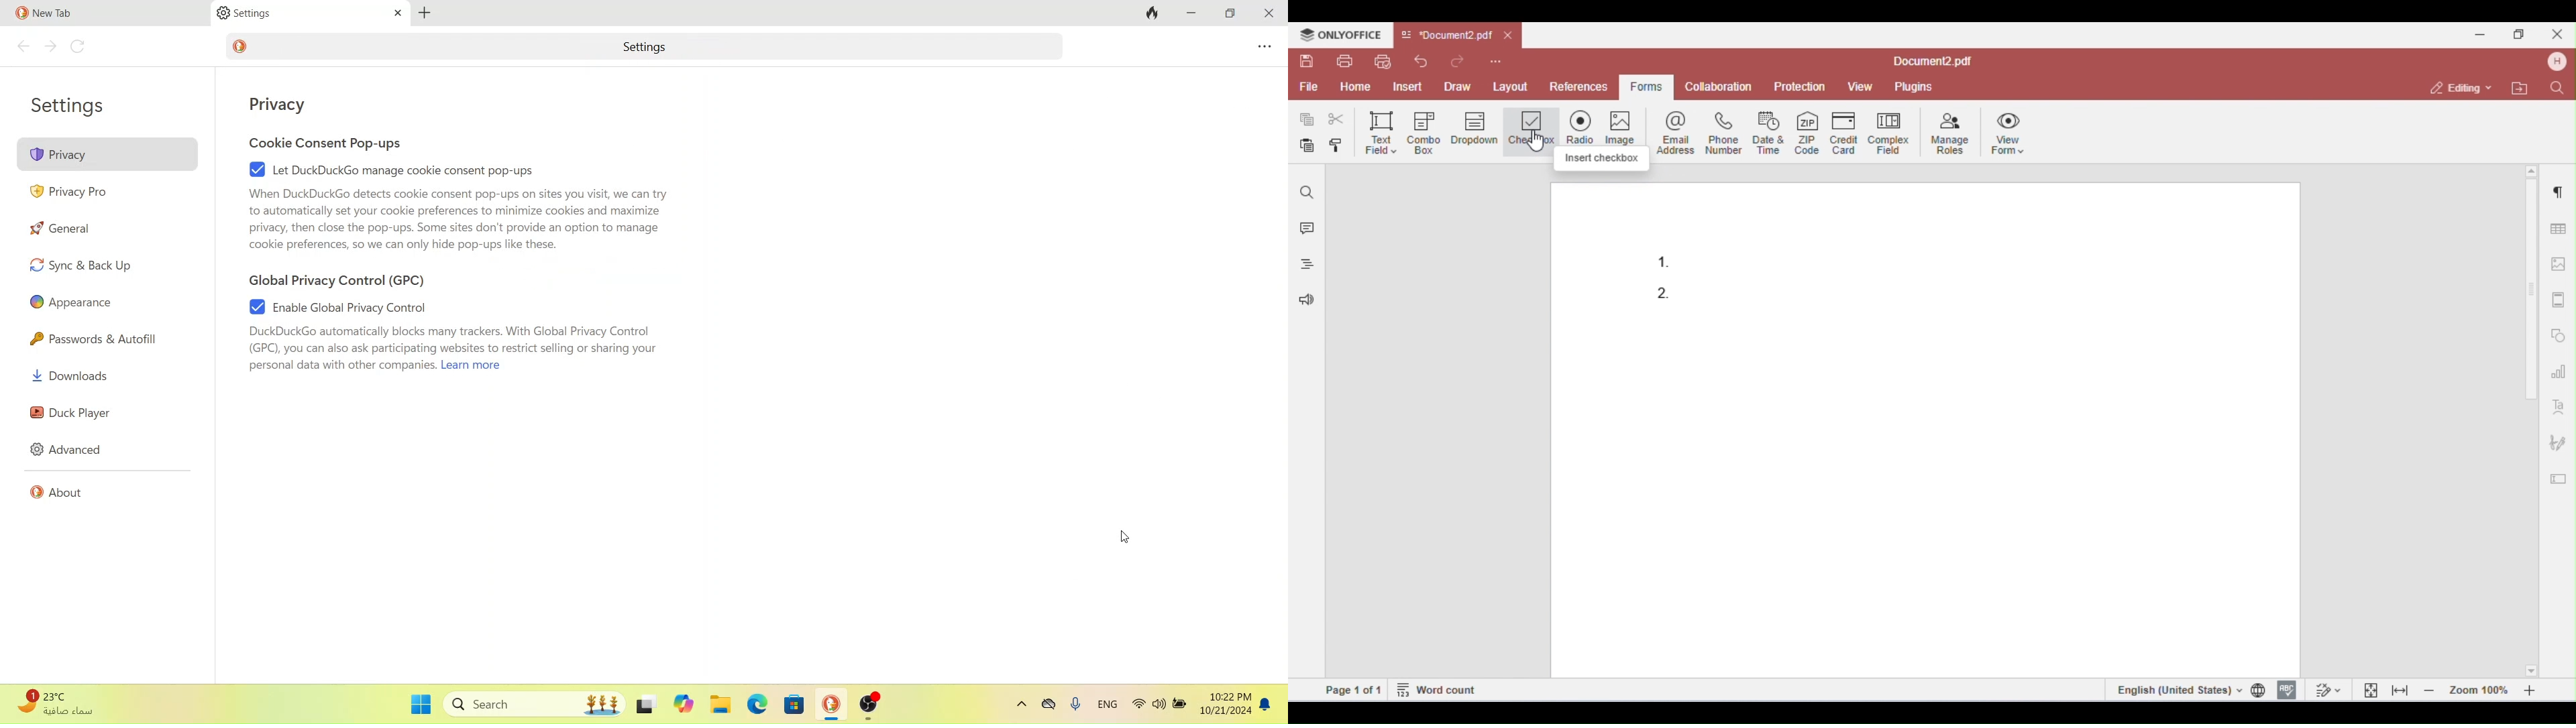 The width and height of the screenshot is (2576, 728). Describe the element at coordinates (70, 192) in the screenshot. I see `privacy pro` at that location.